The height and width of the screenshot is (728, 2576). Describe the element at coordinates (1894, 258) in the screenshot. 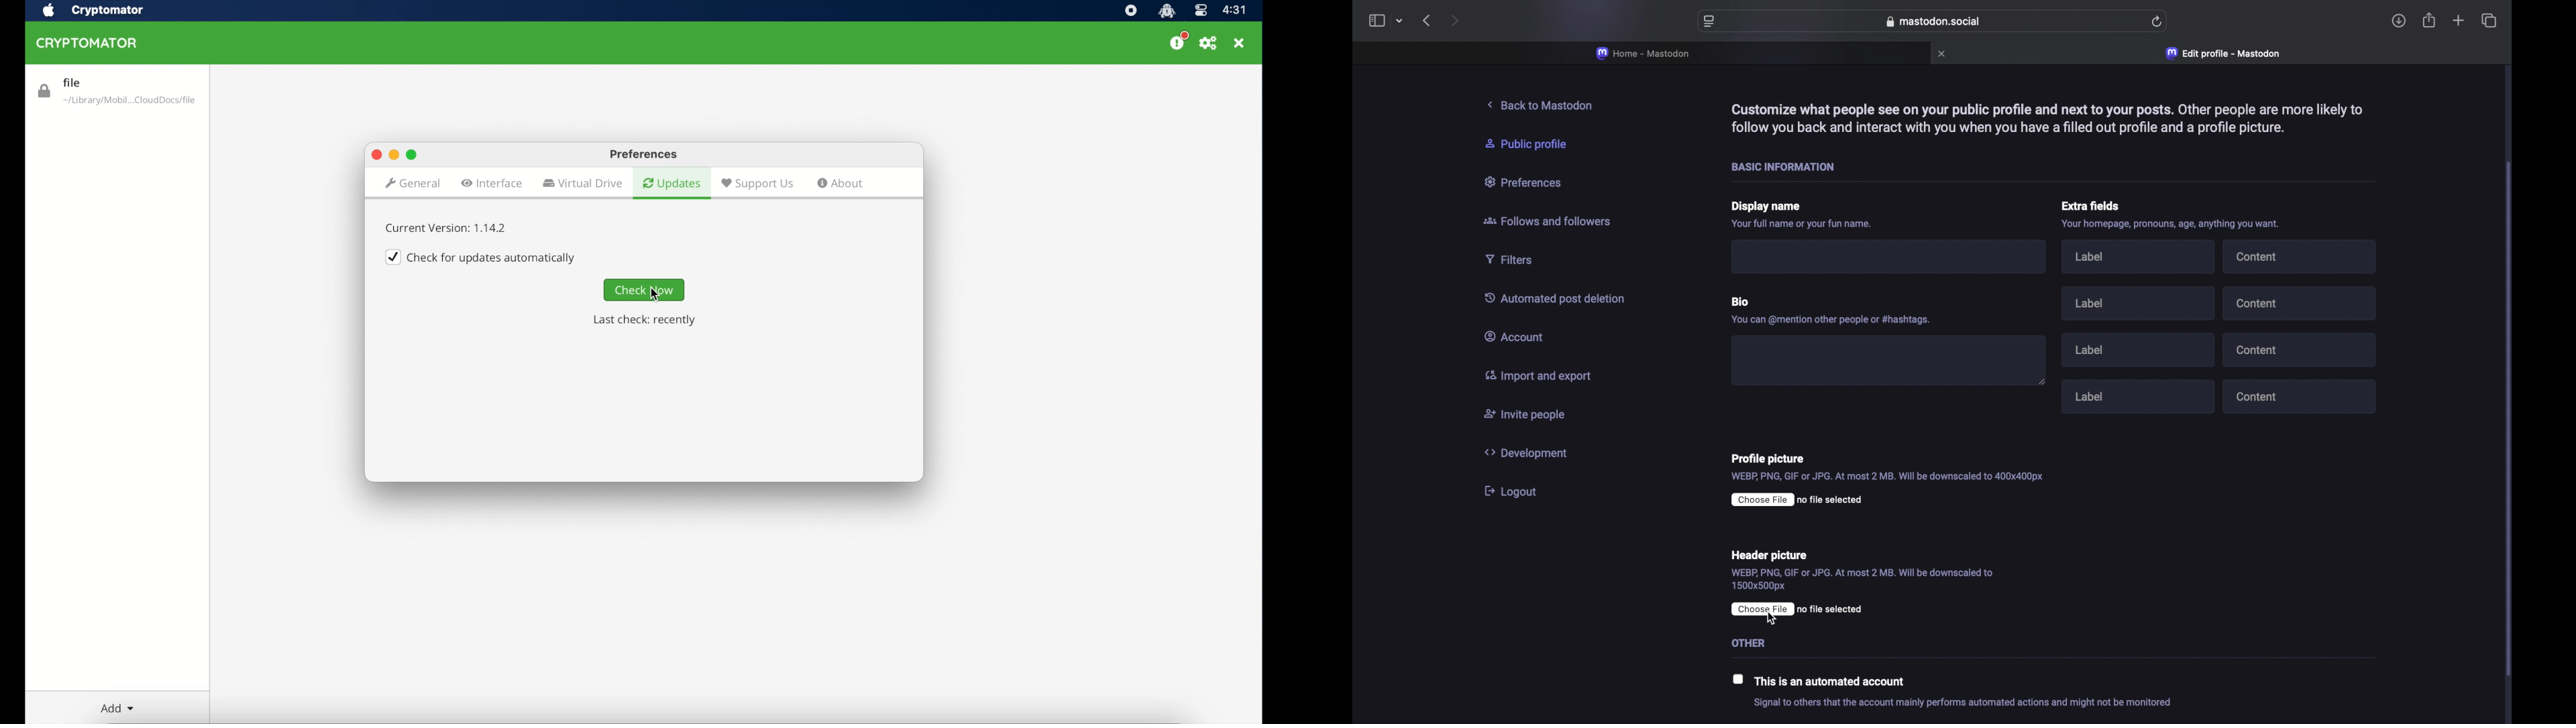

I see `text field` at that location.